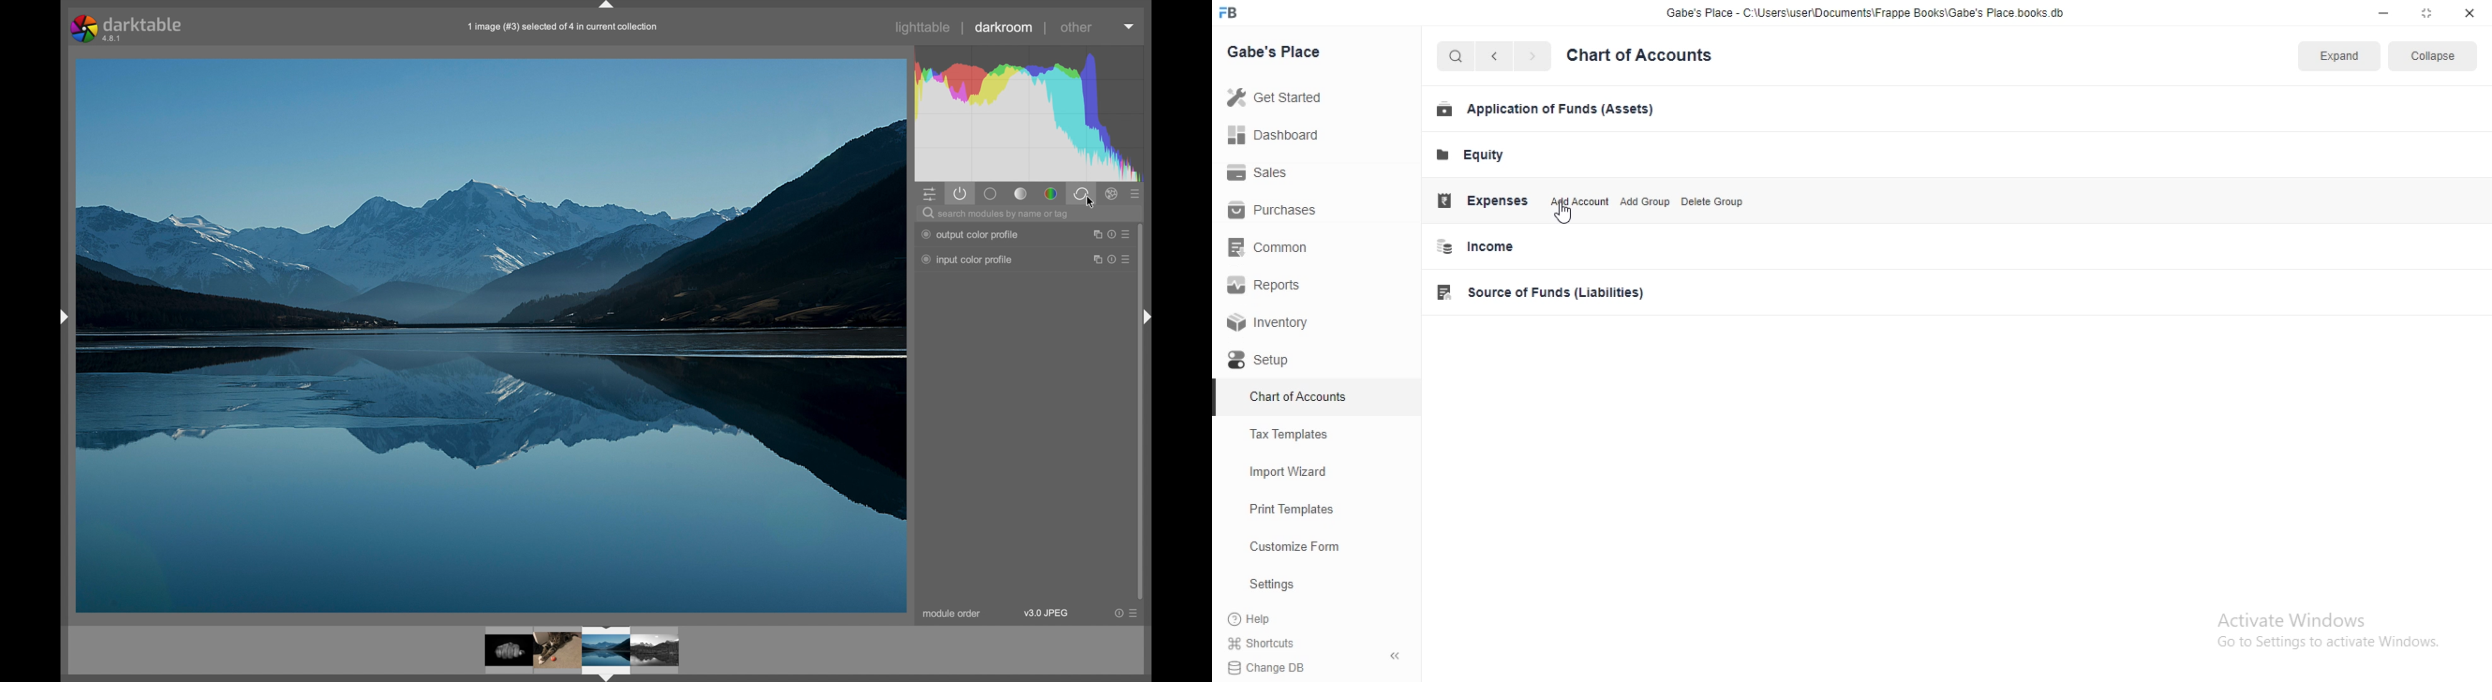 Image resolution: width=2492 pixels, height=700 pixels. I want to click on Settings, so click(1275, 584).